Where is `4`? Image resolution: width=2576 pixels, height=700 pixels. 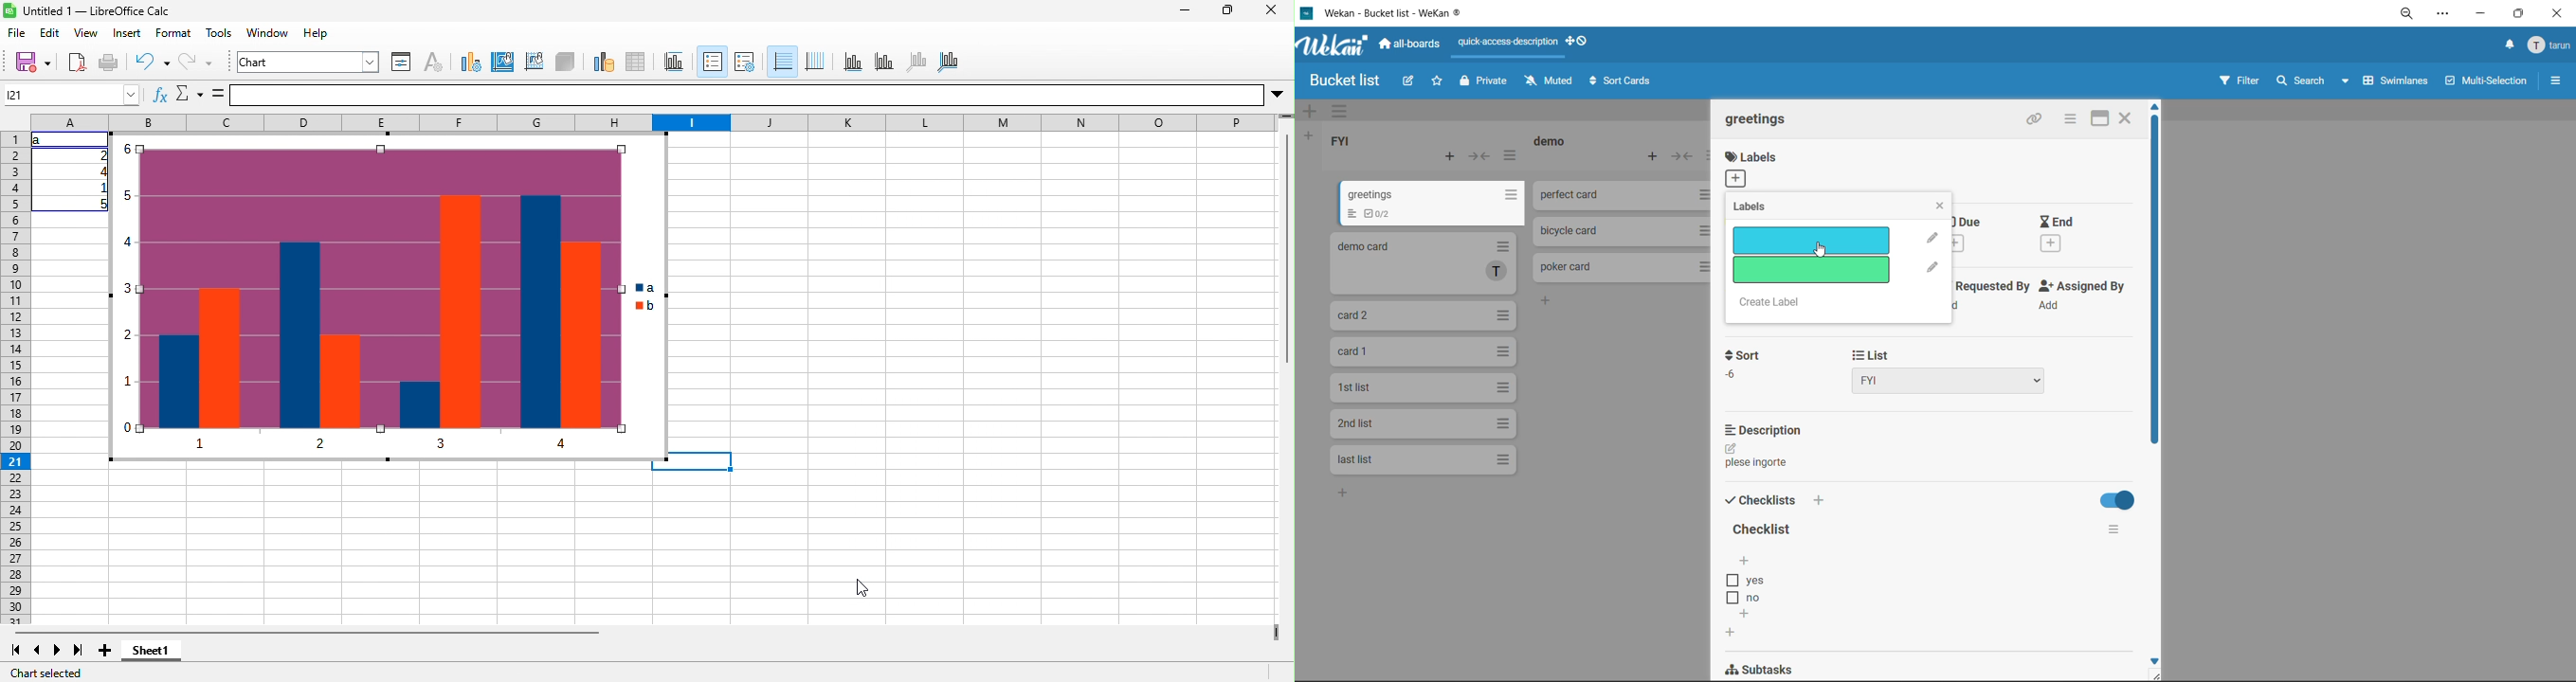 4 is located at coordinates (100, 171).